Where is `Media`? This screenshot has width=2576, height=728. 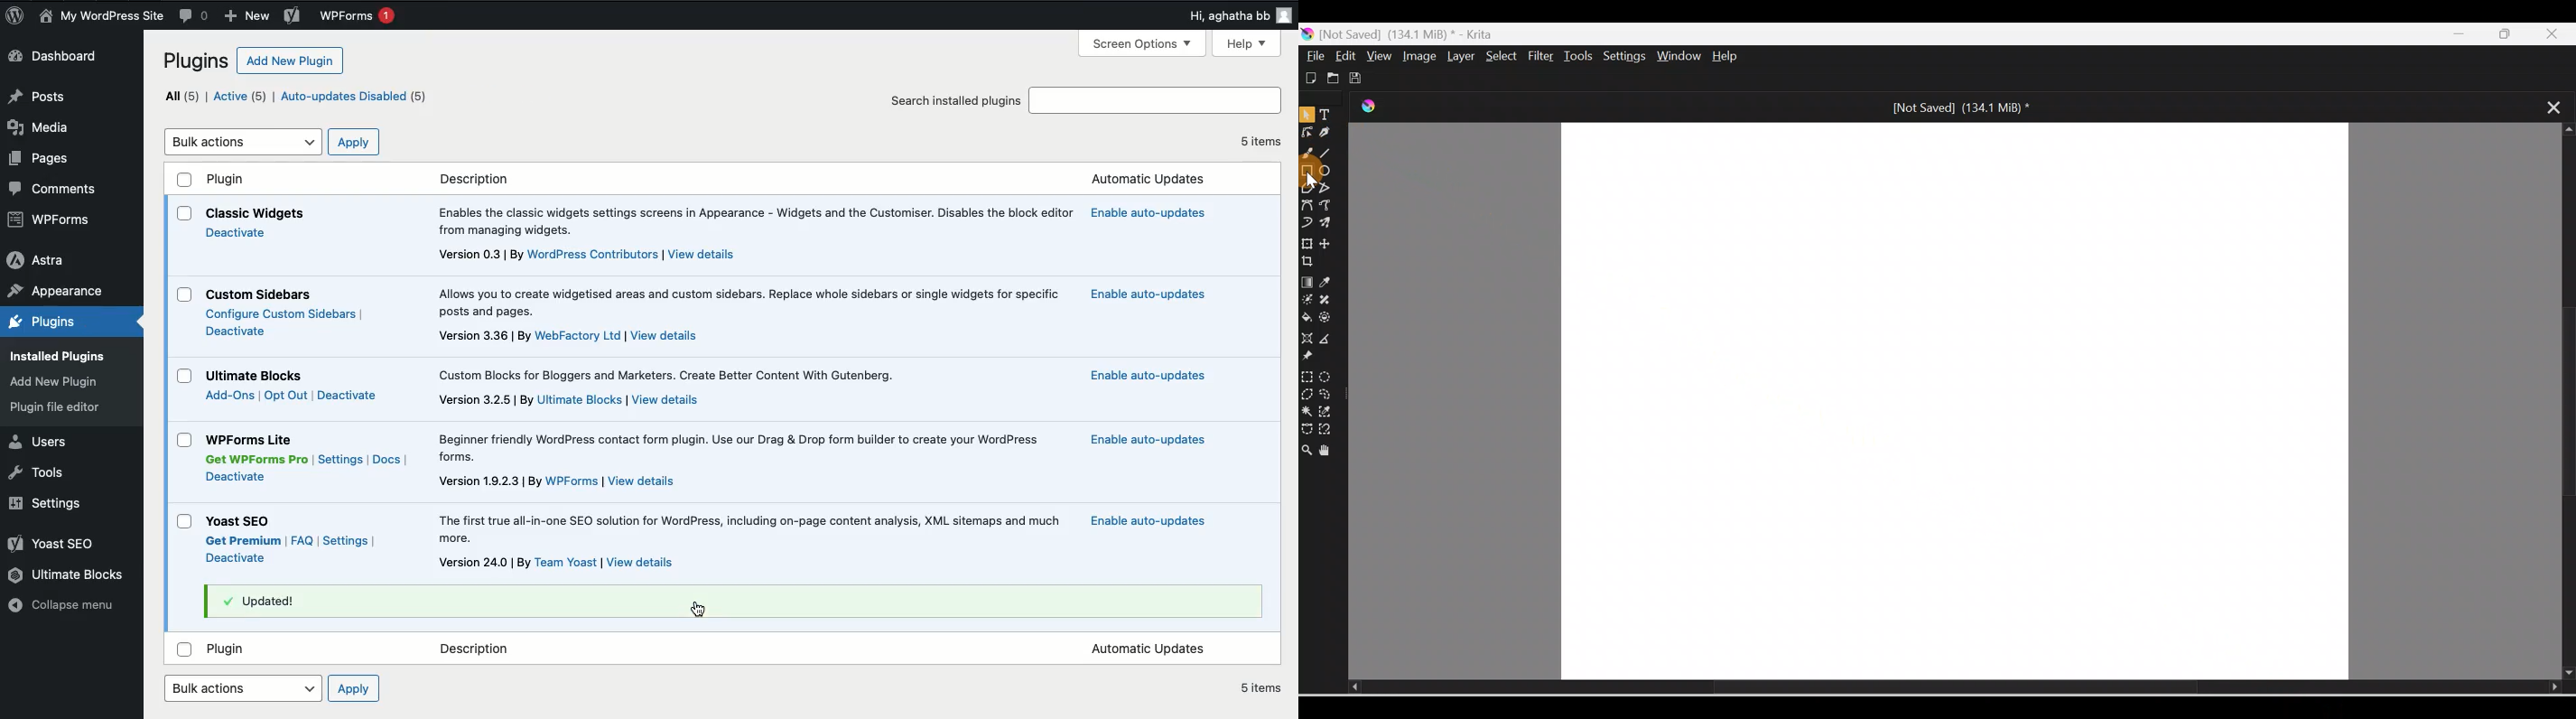 Media is located at coordinates (41, 128).